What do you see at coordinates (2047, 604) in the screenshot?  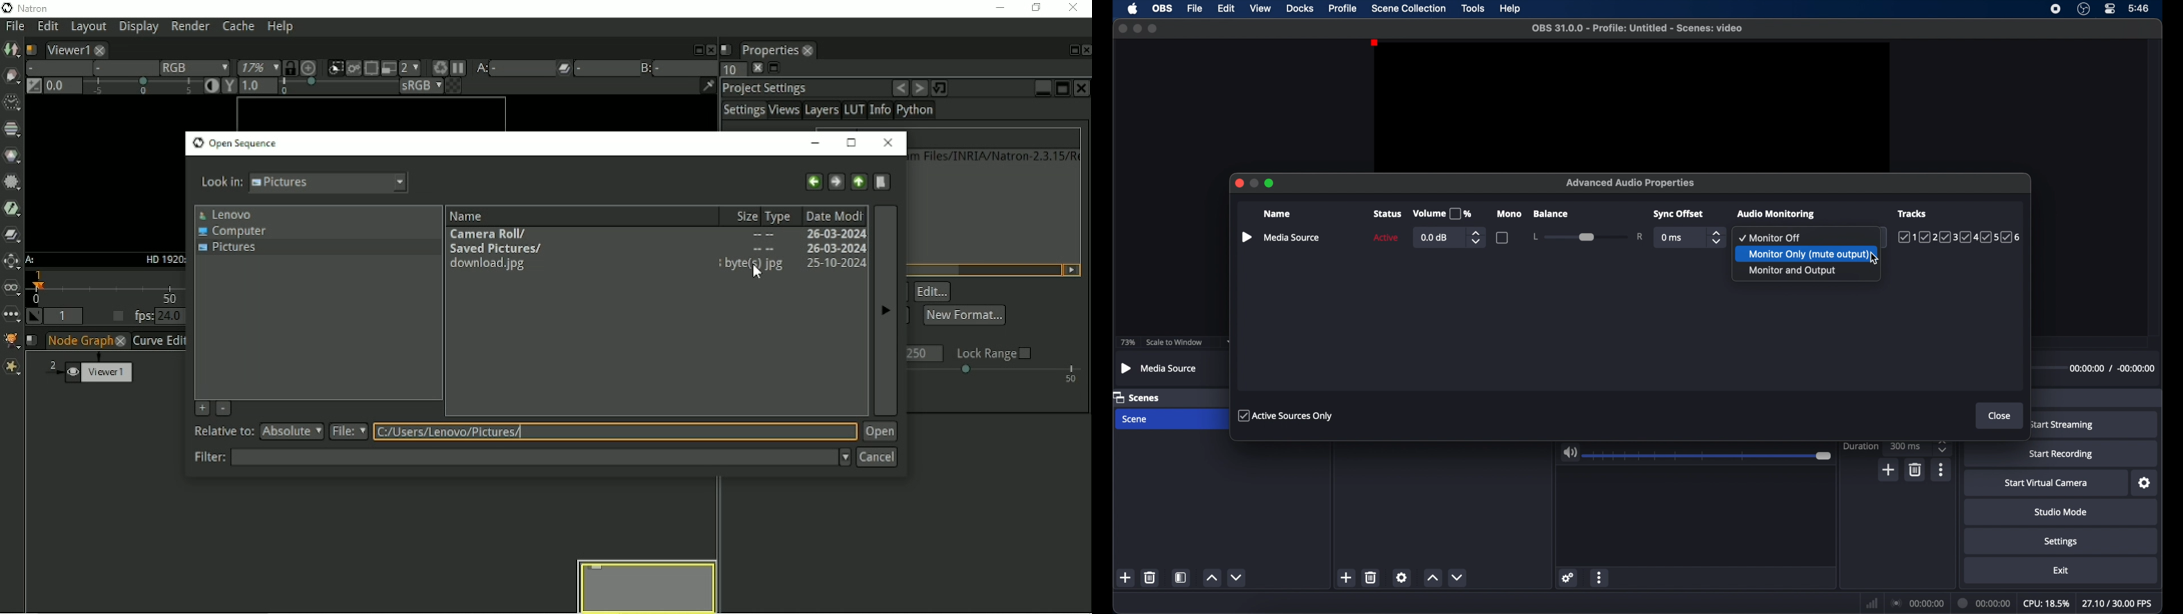 I see `cpu` at bounding box center [2047, 604].